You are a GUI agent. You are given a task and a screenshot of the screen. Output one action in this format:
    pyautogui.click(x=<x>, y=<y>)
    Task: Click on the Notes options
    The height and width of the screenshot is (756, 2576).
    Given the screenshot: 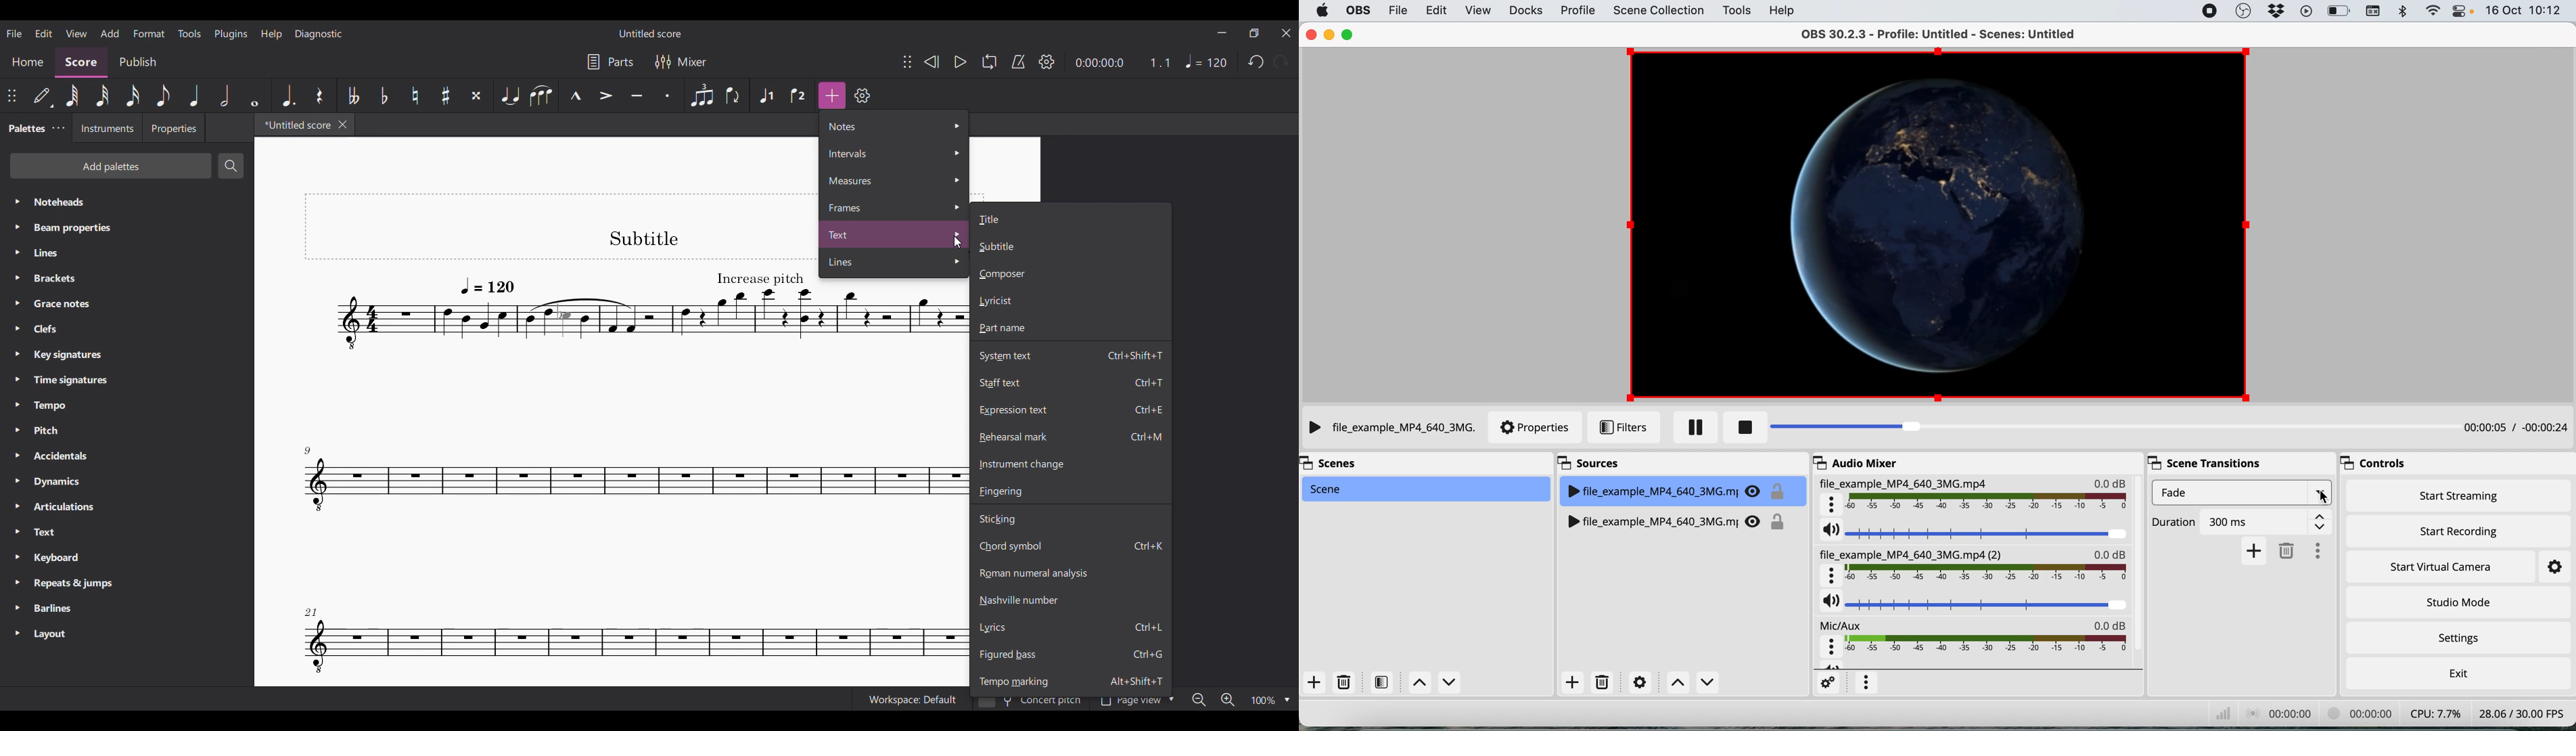 What is the action you would take?
    pyautogui.click(x=894, y=126)
    